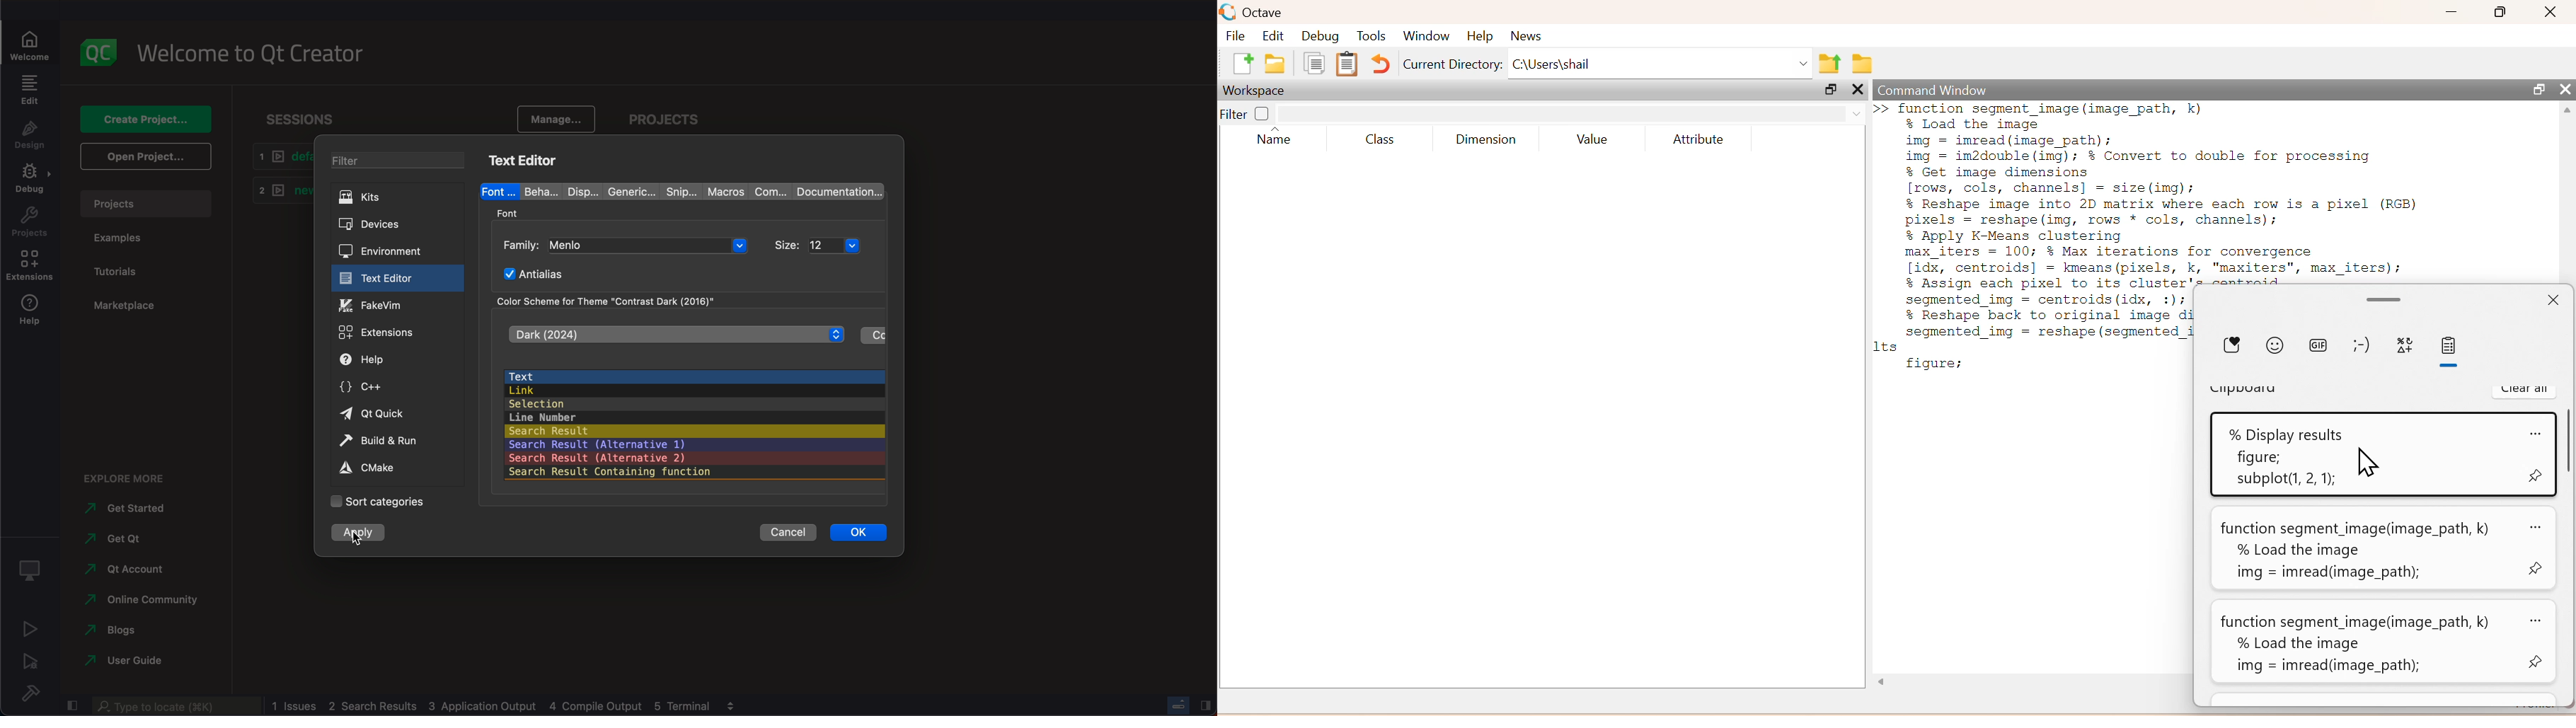  I want to click on logo, so click(102, 53).